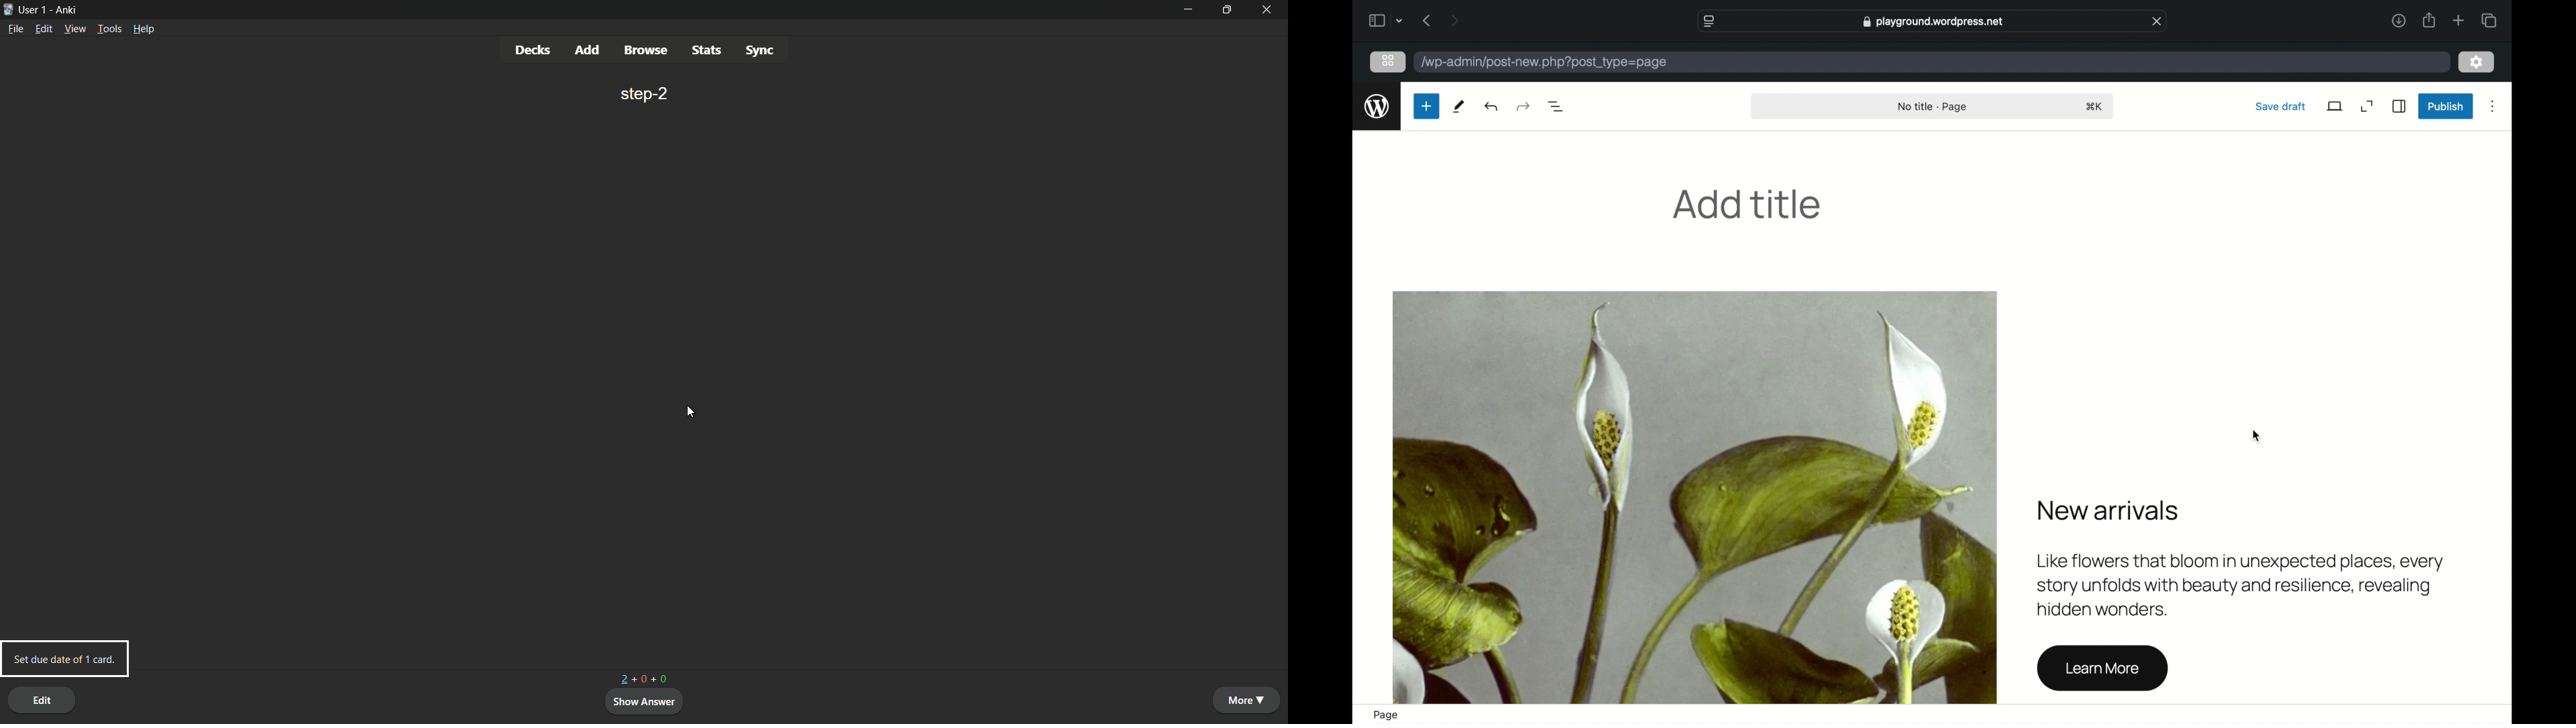 This screenshot has height=728, width=2576. I want to click on share, so click(2430, 20).